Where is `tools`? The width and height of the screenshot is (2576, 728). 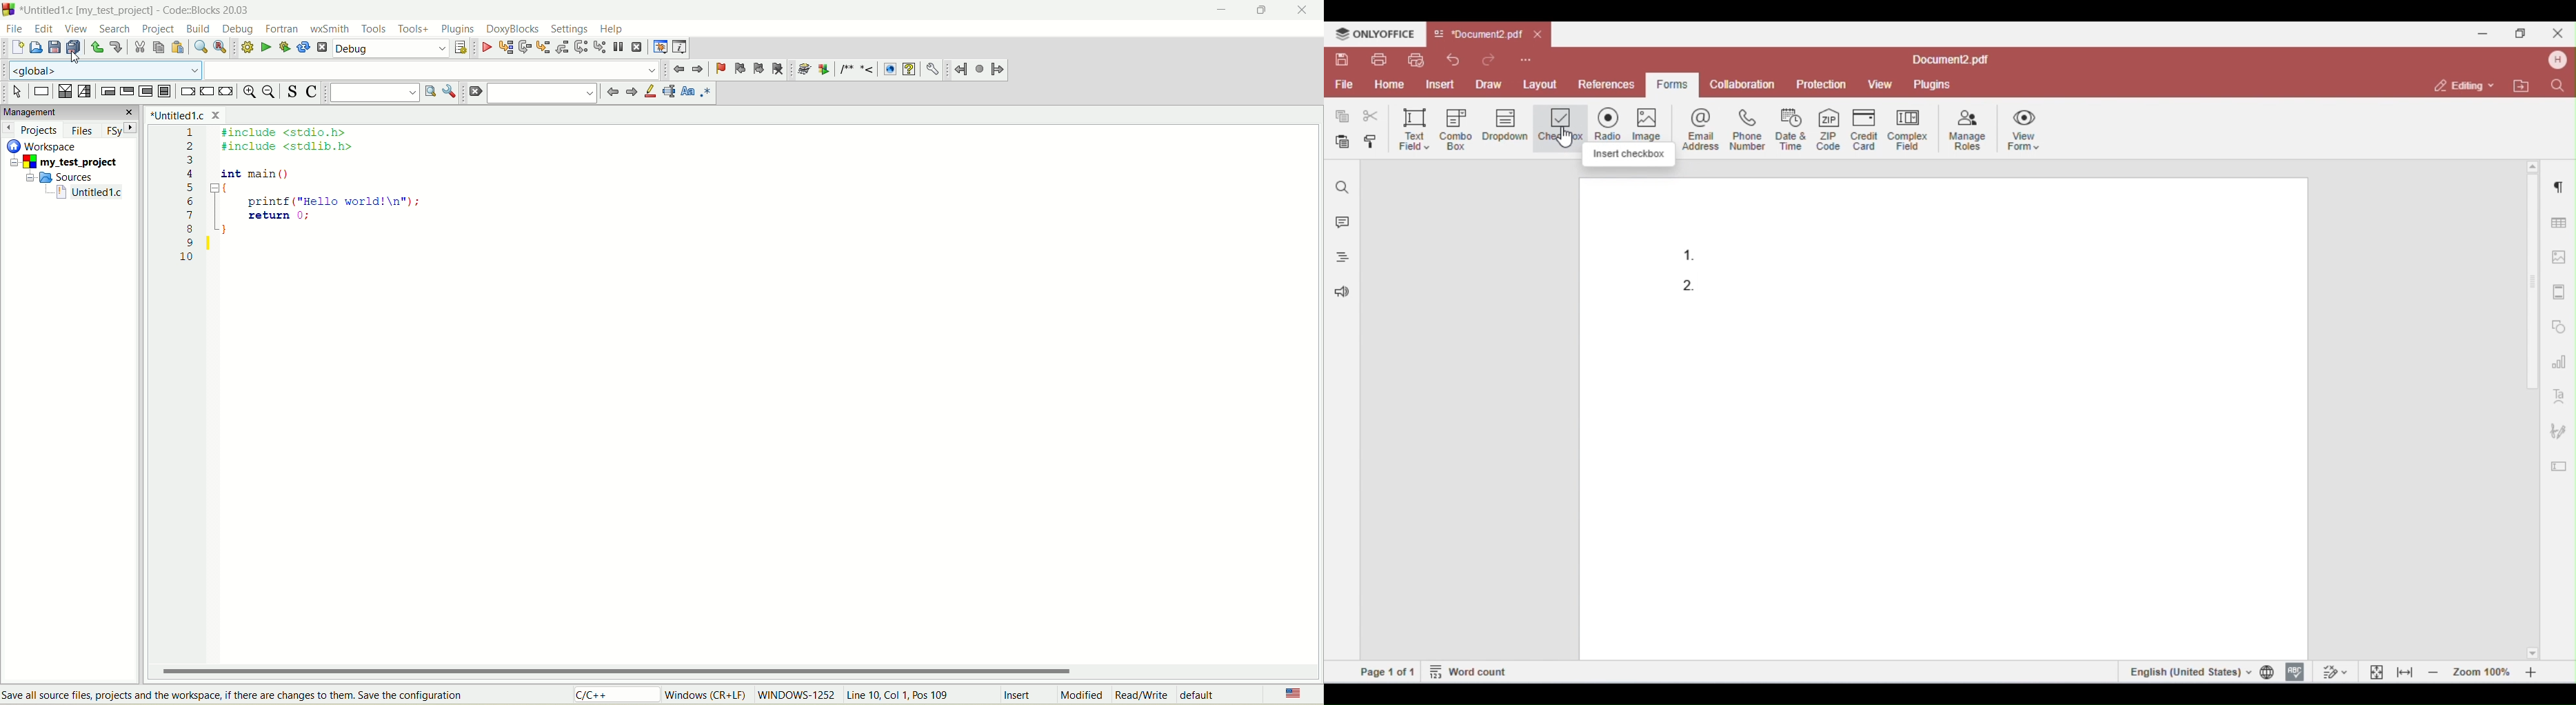 tools is located at coordinates (375, 29).